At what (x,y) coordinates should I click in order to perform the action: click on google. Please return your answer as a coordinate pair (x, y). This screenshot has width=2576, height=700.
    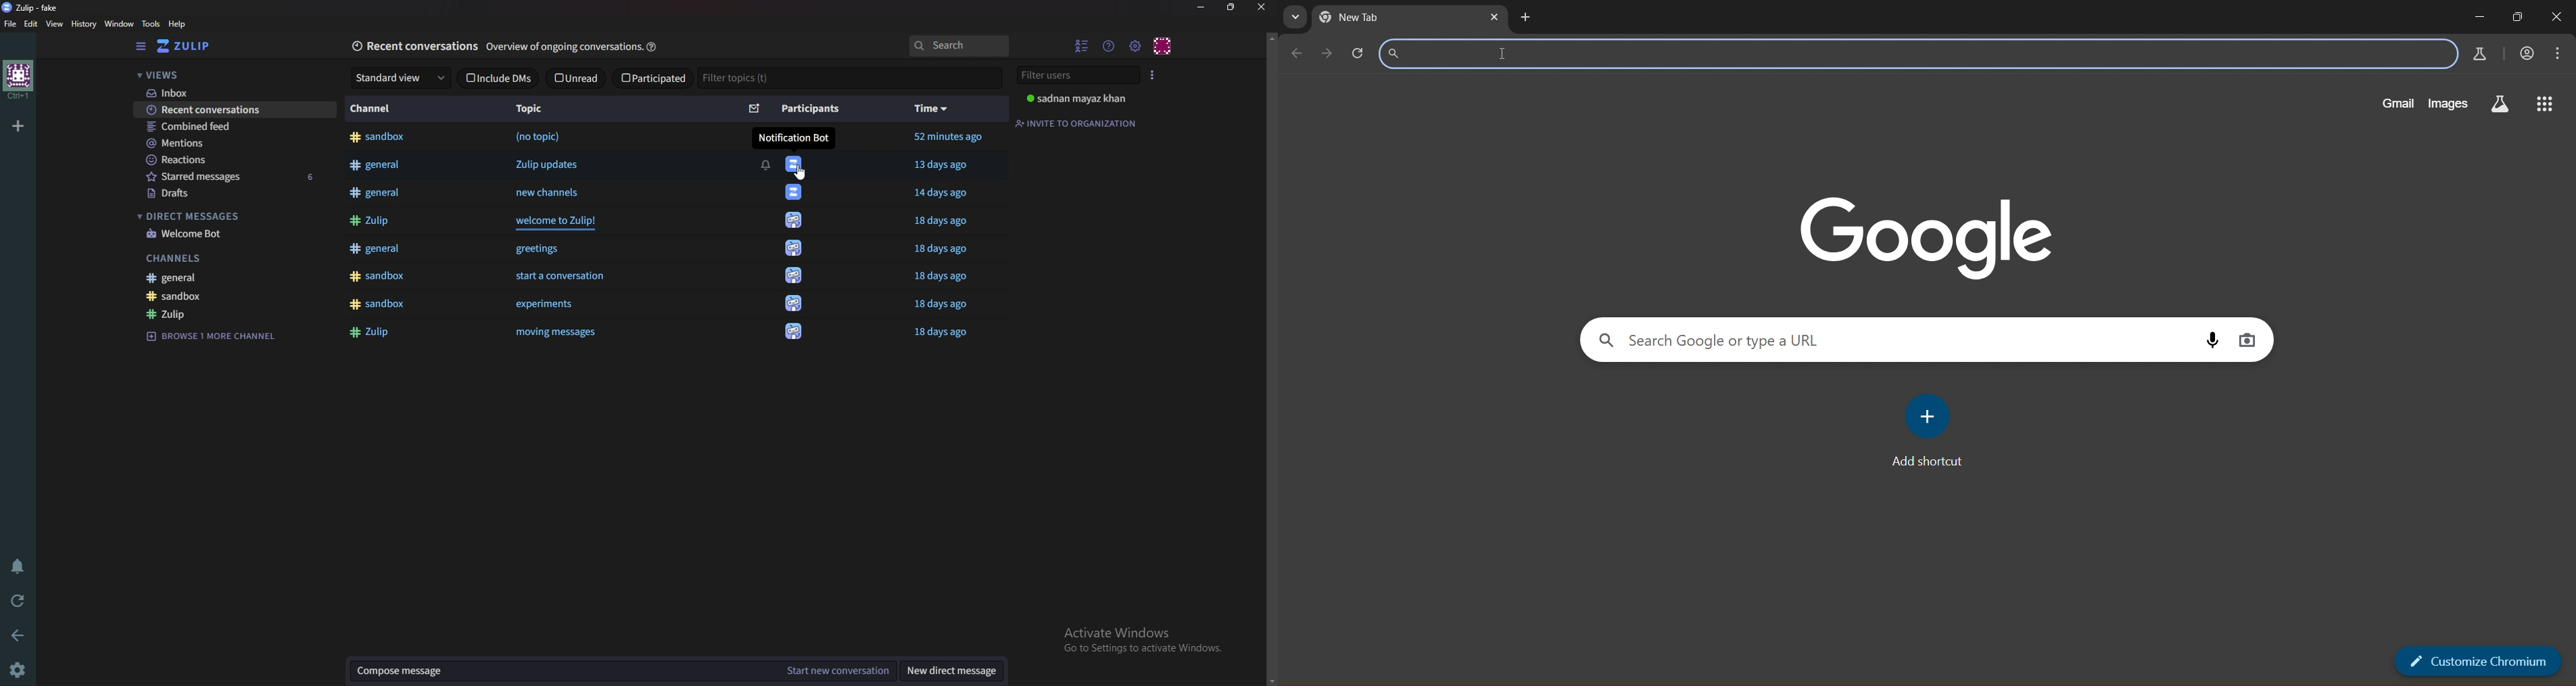
    Looking at the image, I should click on (1926, 235).